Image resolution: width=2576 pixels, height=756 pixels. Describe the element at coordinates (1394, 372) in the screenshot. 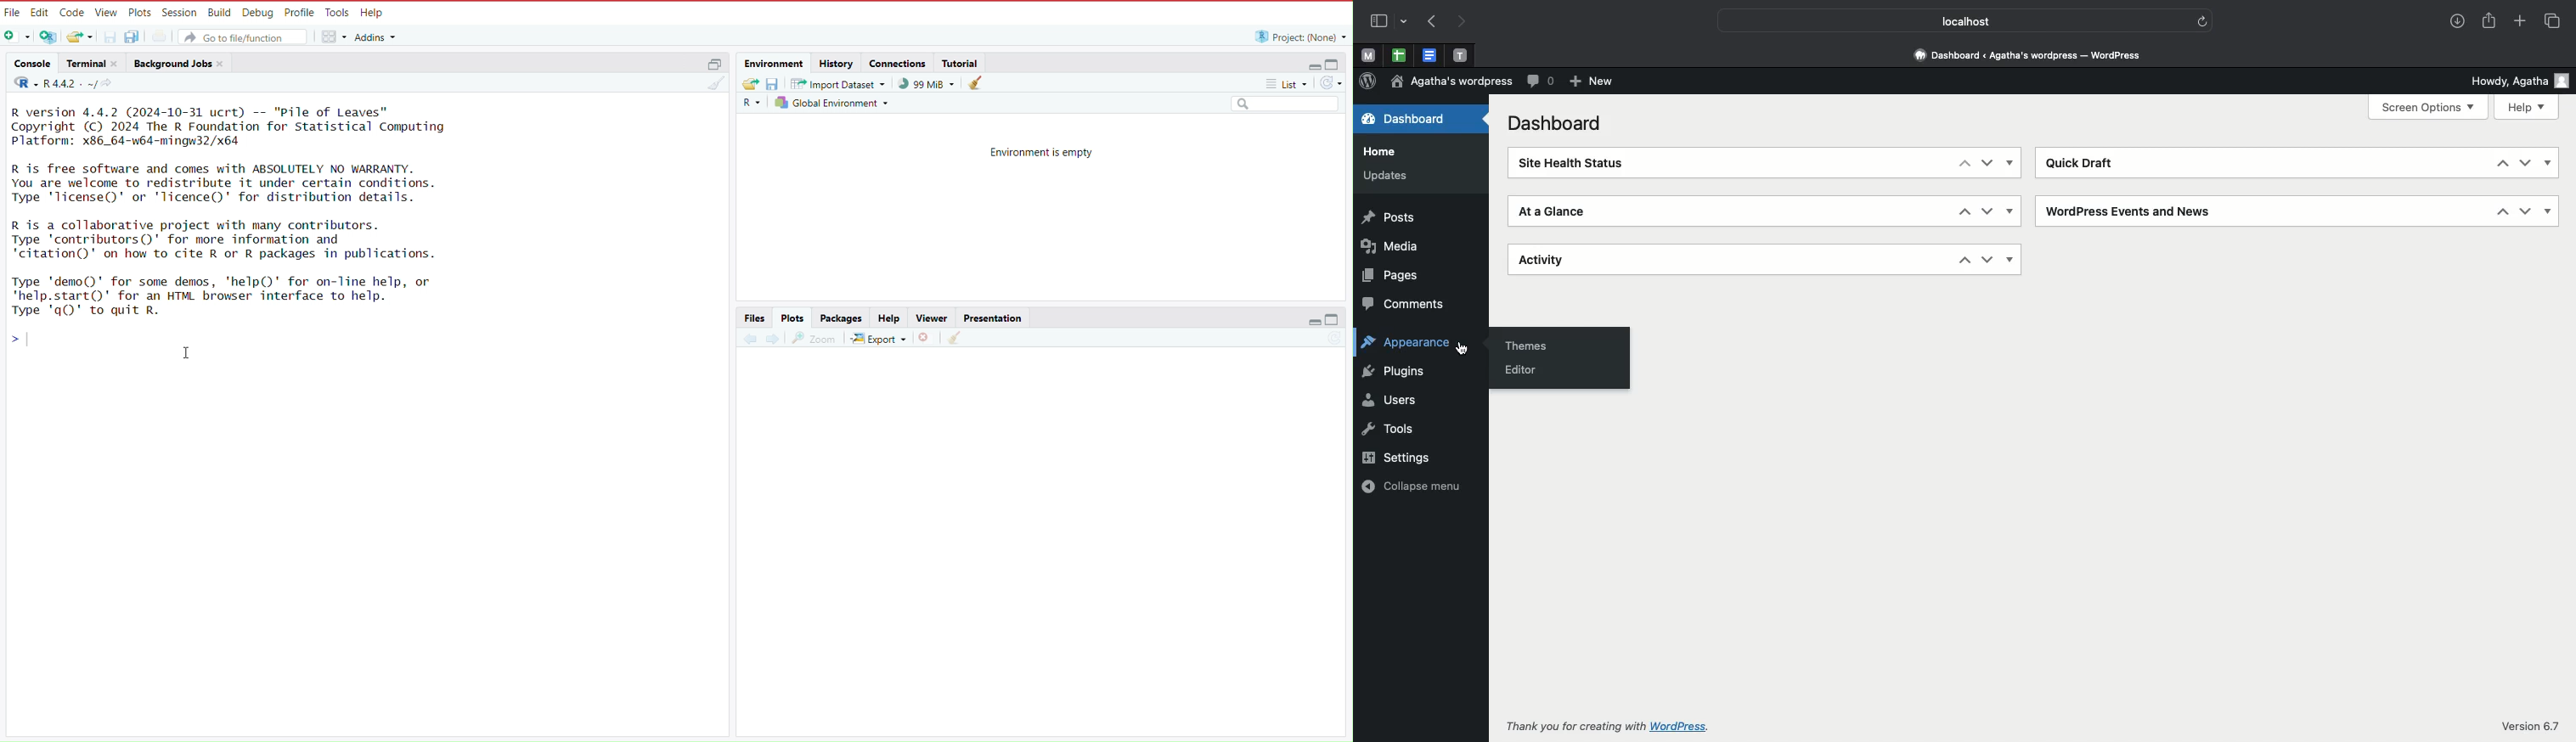

I see `Plugins` at that location.